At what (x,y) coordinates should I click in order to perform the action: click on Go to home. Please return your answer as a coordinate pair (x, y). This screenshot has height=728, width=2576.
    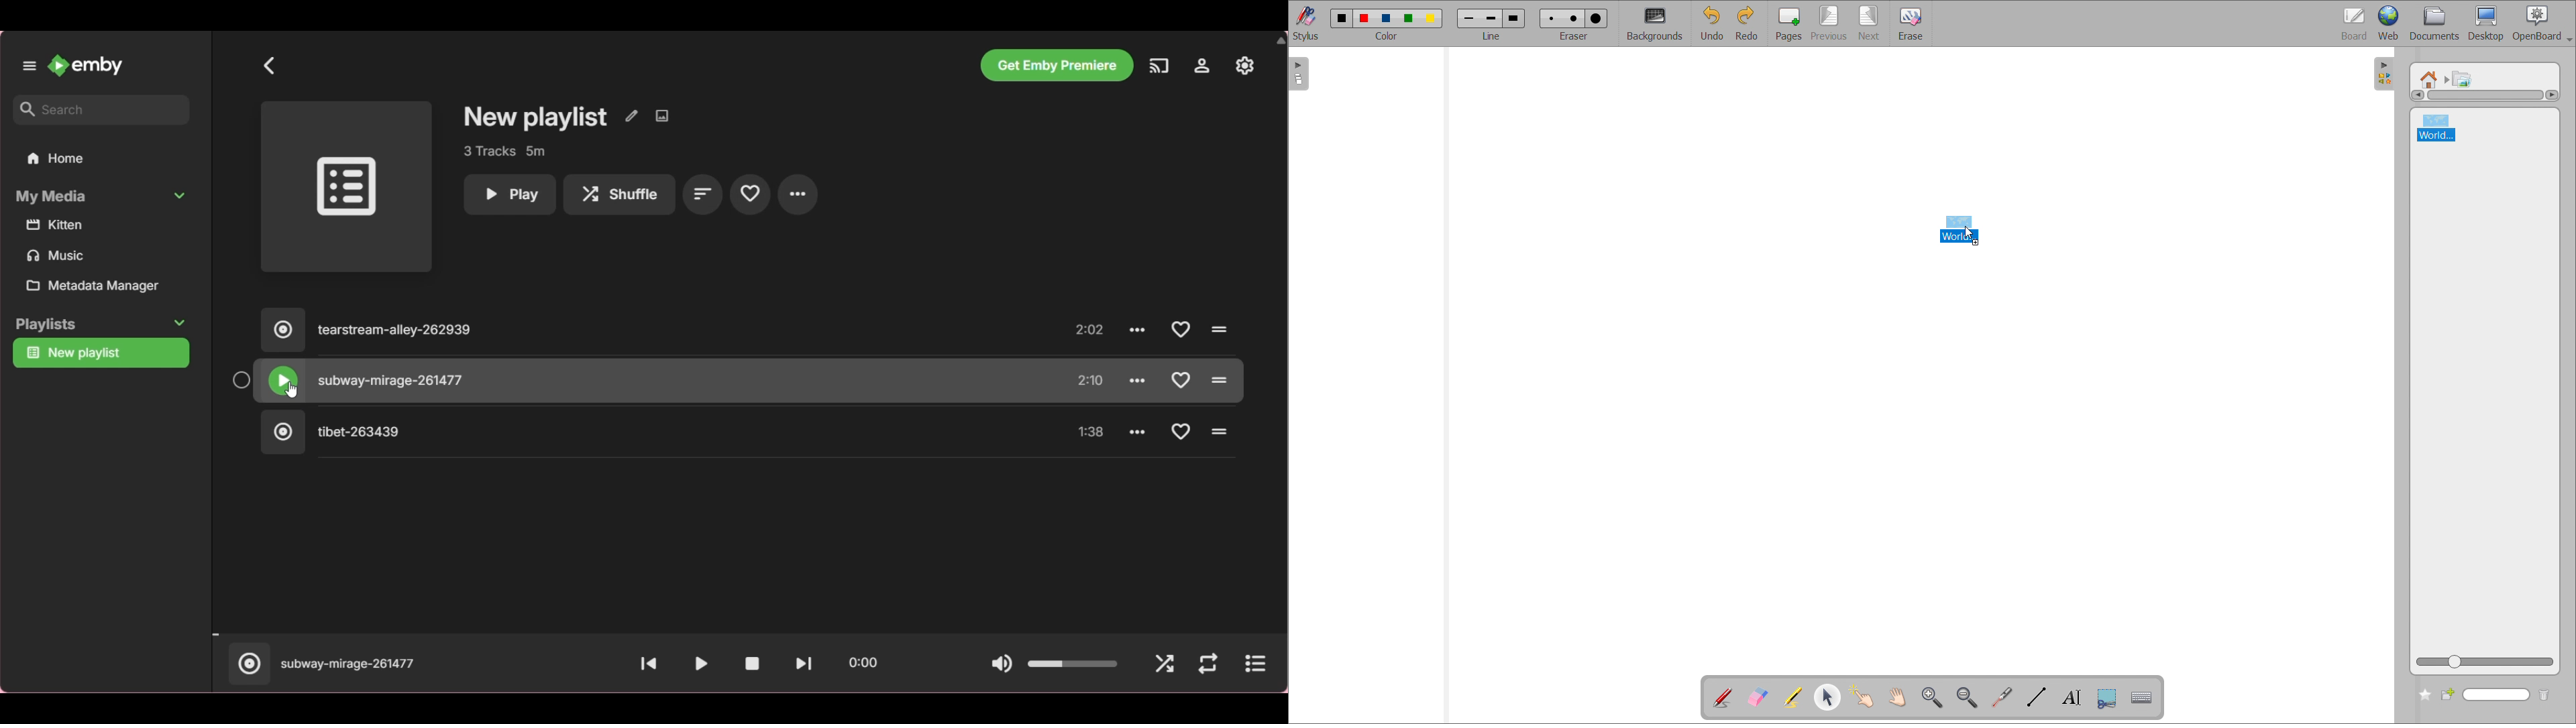
    Looking at the image, I should click on (101, 158).